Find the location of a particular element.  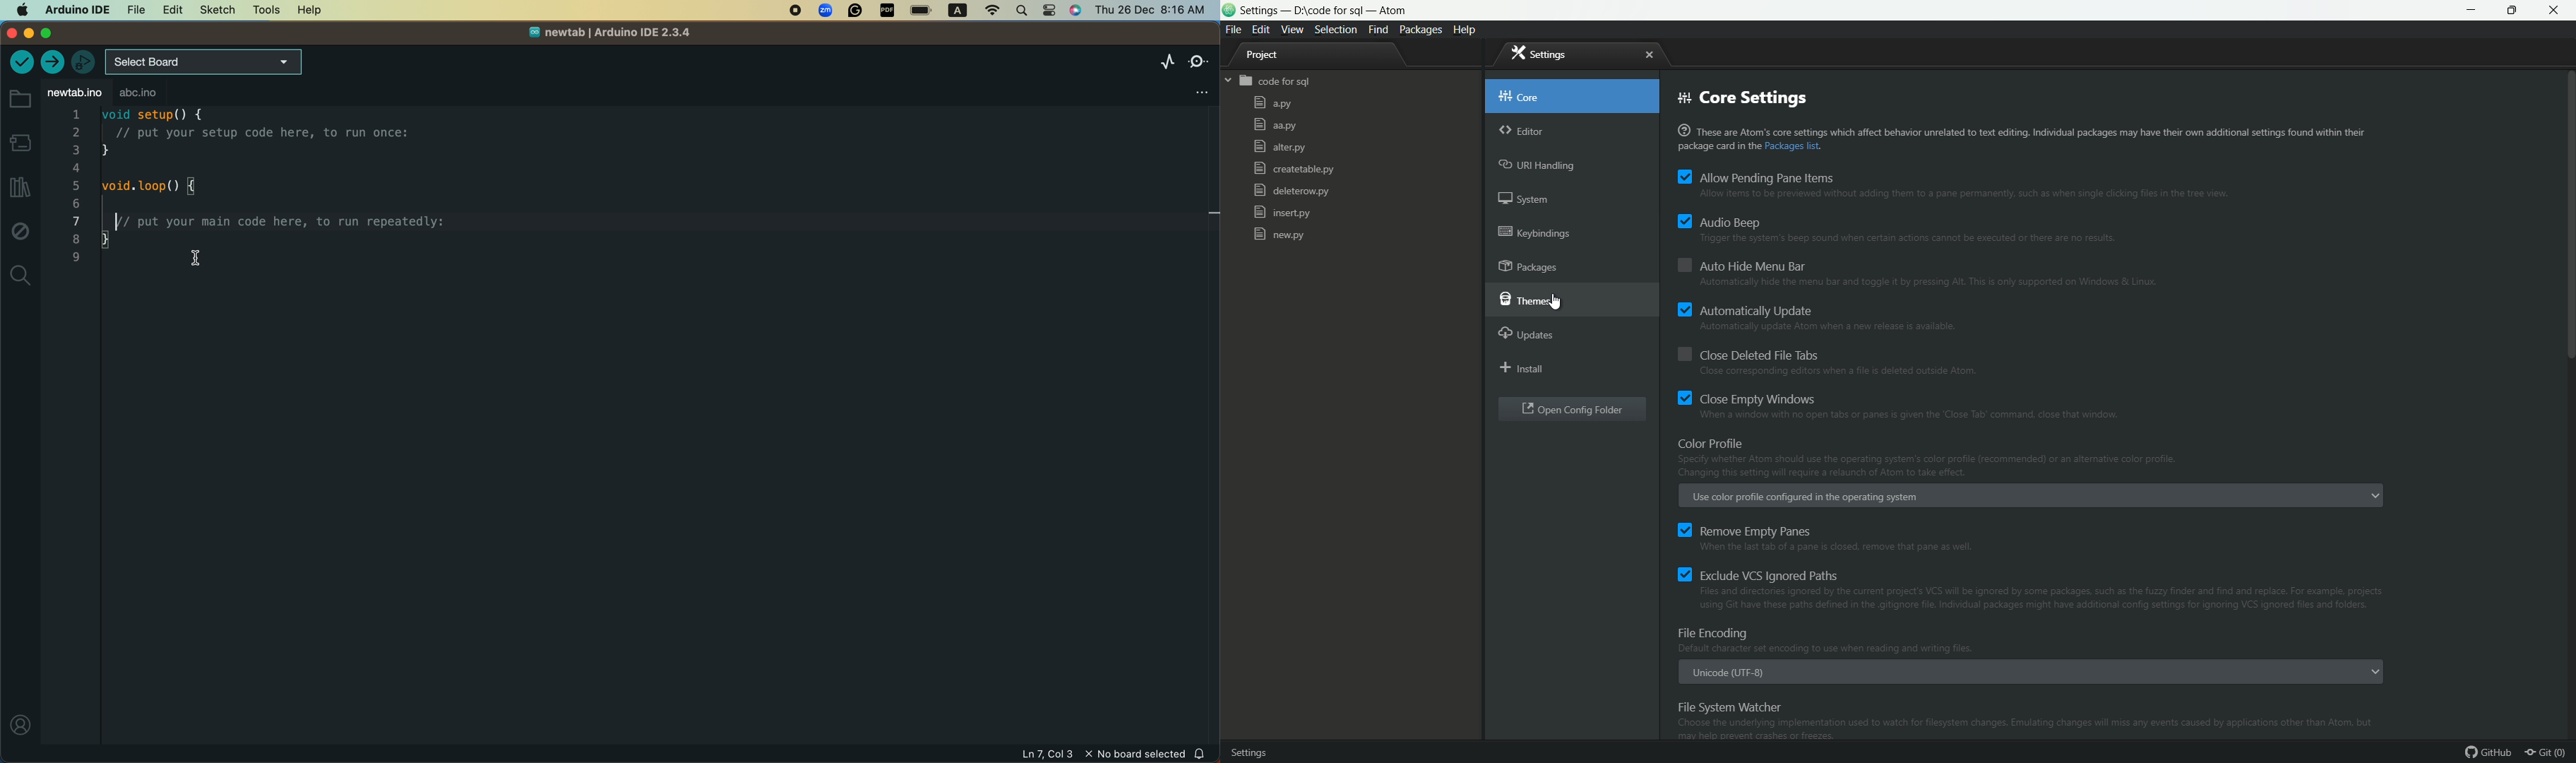

project tree is located at coordinates (1270, 57).